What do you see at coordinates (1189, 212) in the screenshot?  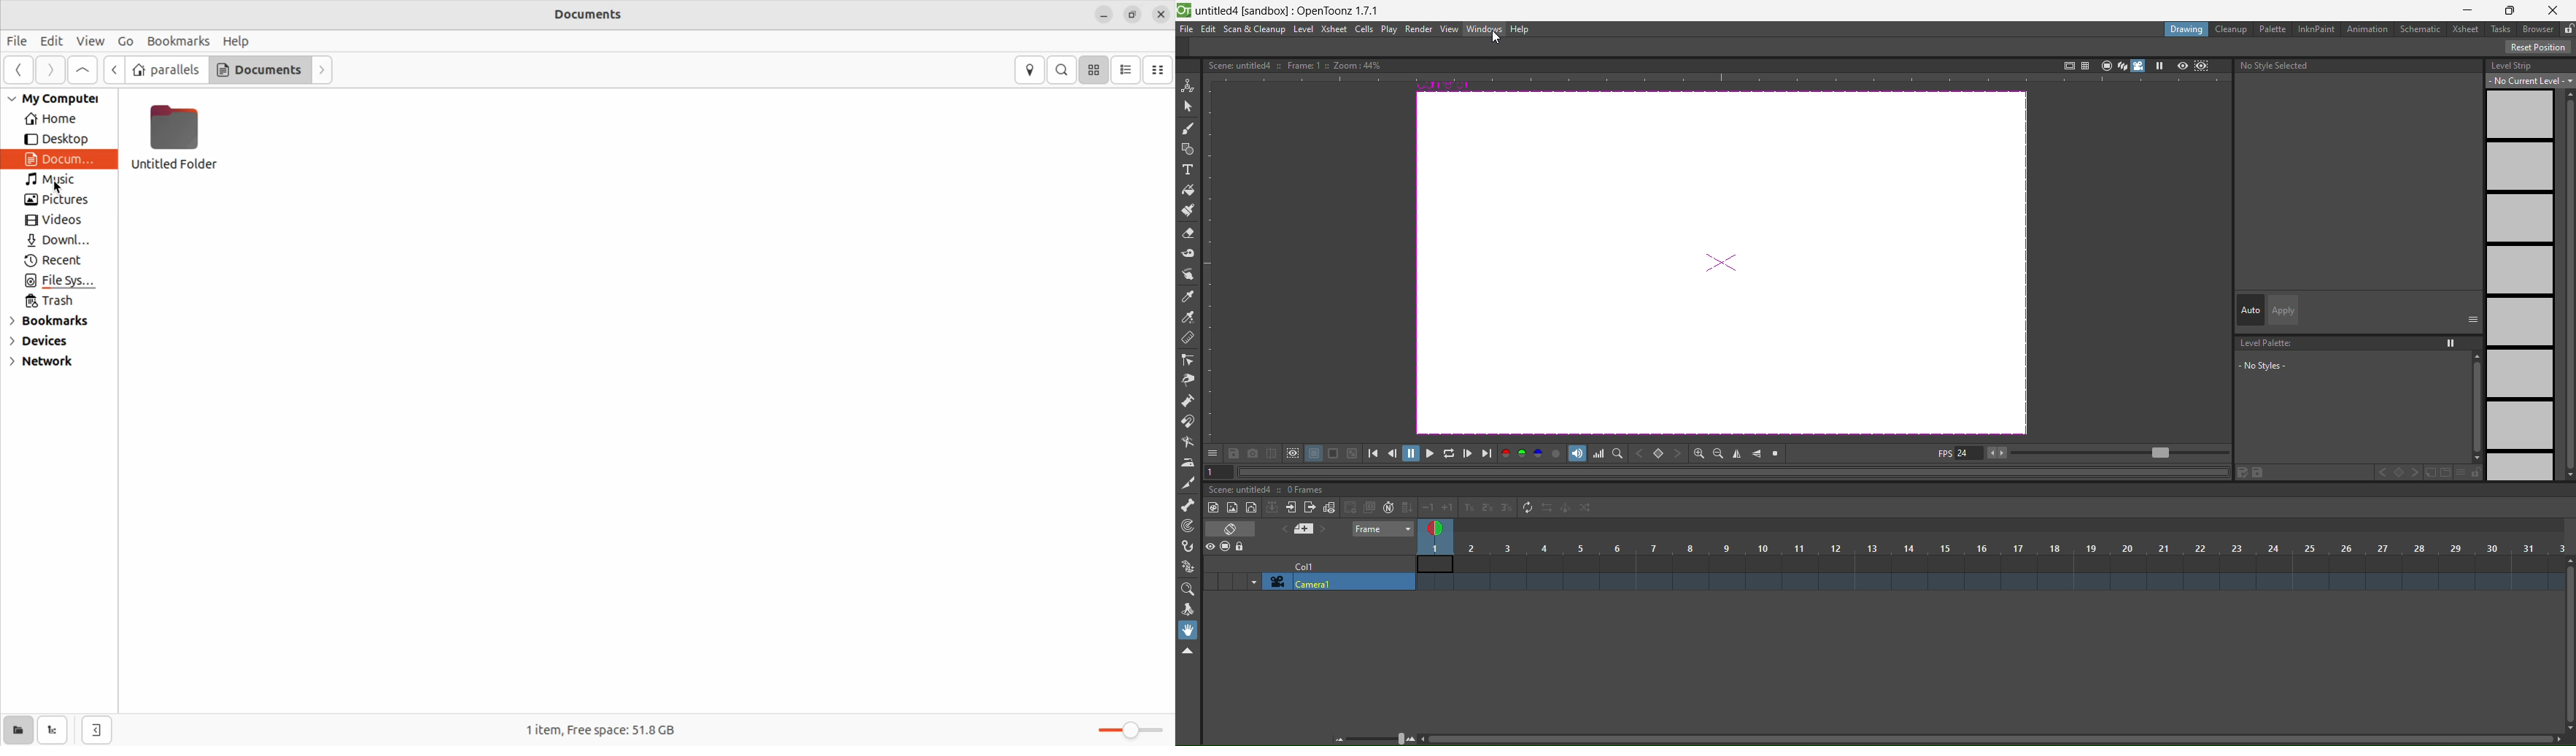 I see `paint brush tool` at bounding box center [1189, 212].